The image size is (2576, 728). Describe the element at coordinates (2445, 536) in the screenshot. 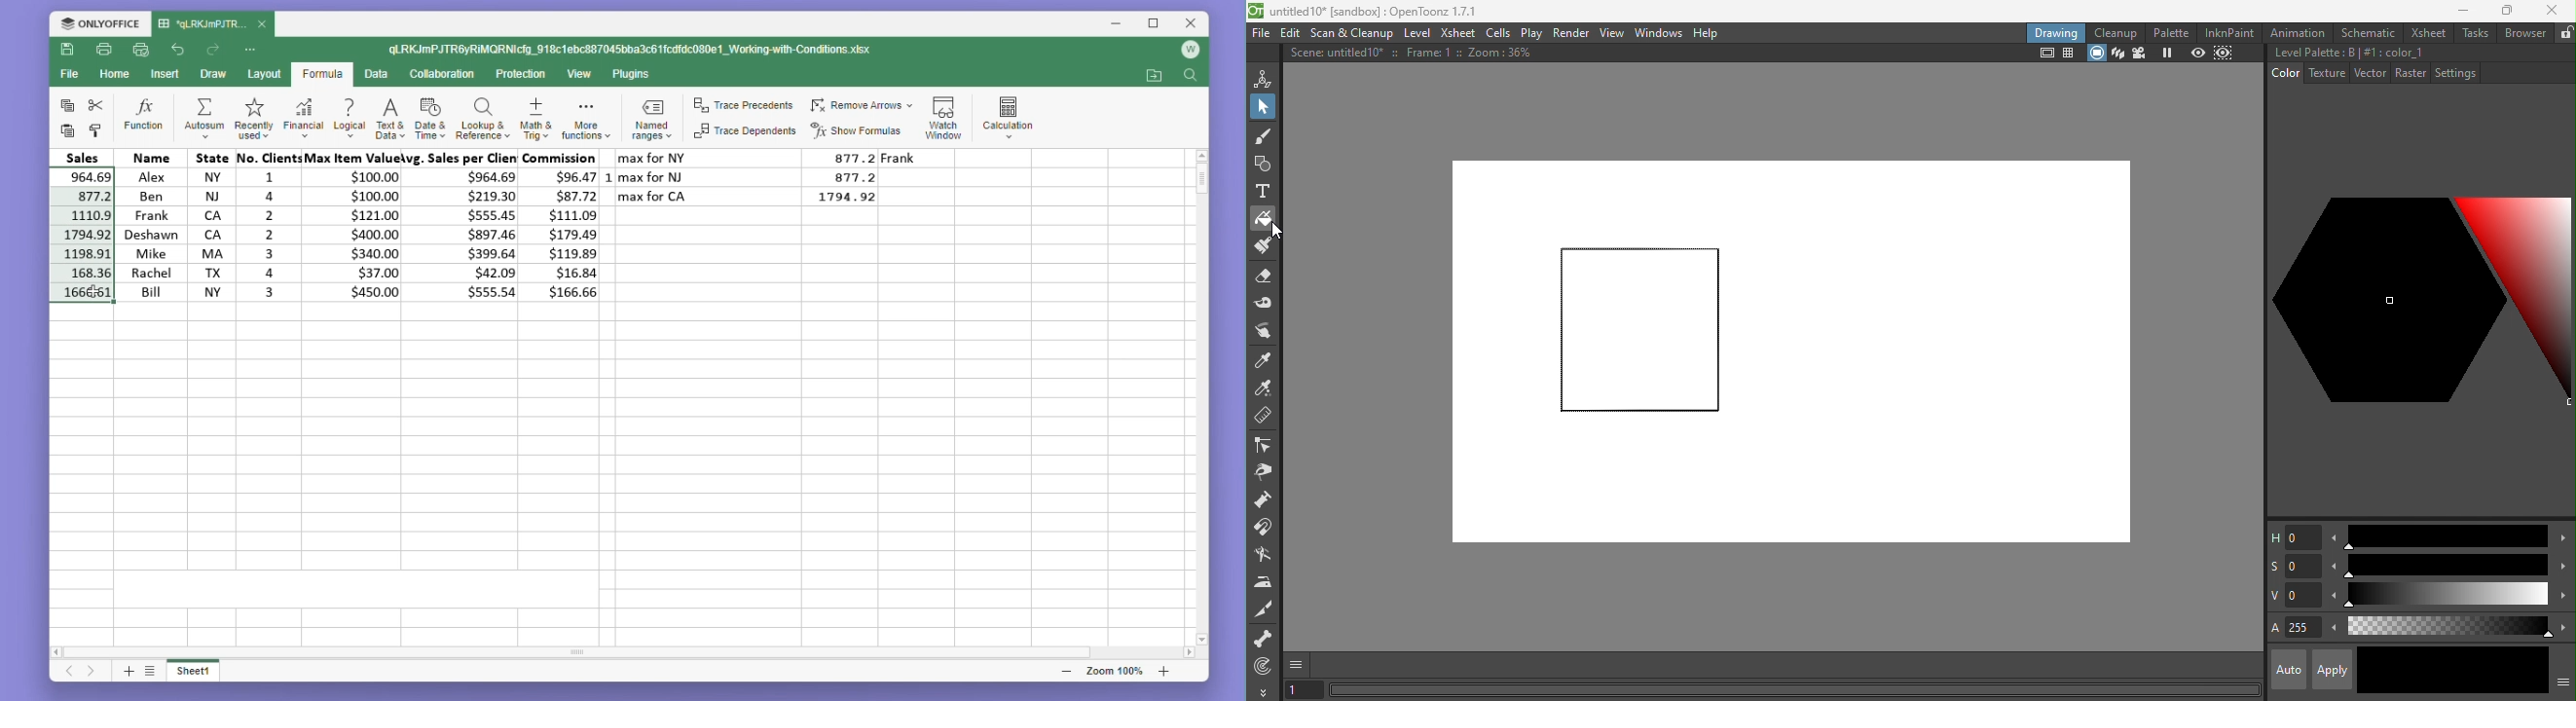

I see `Slide bar` at that location.